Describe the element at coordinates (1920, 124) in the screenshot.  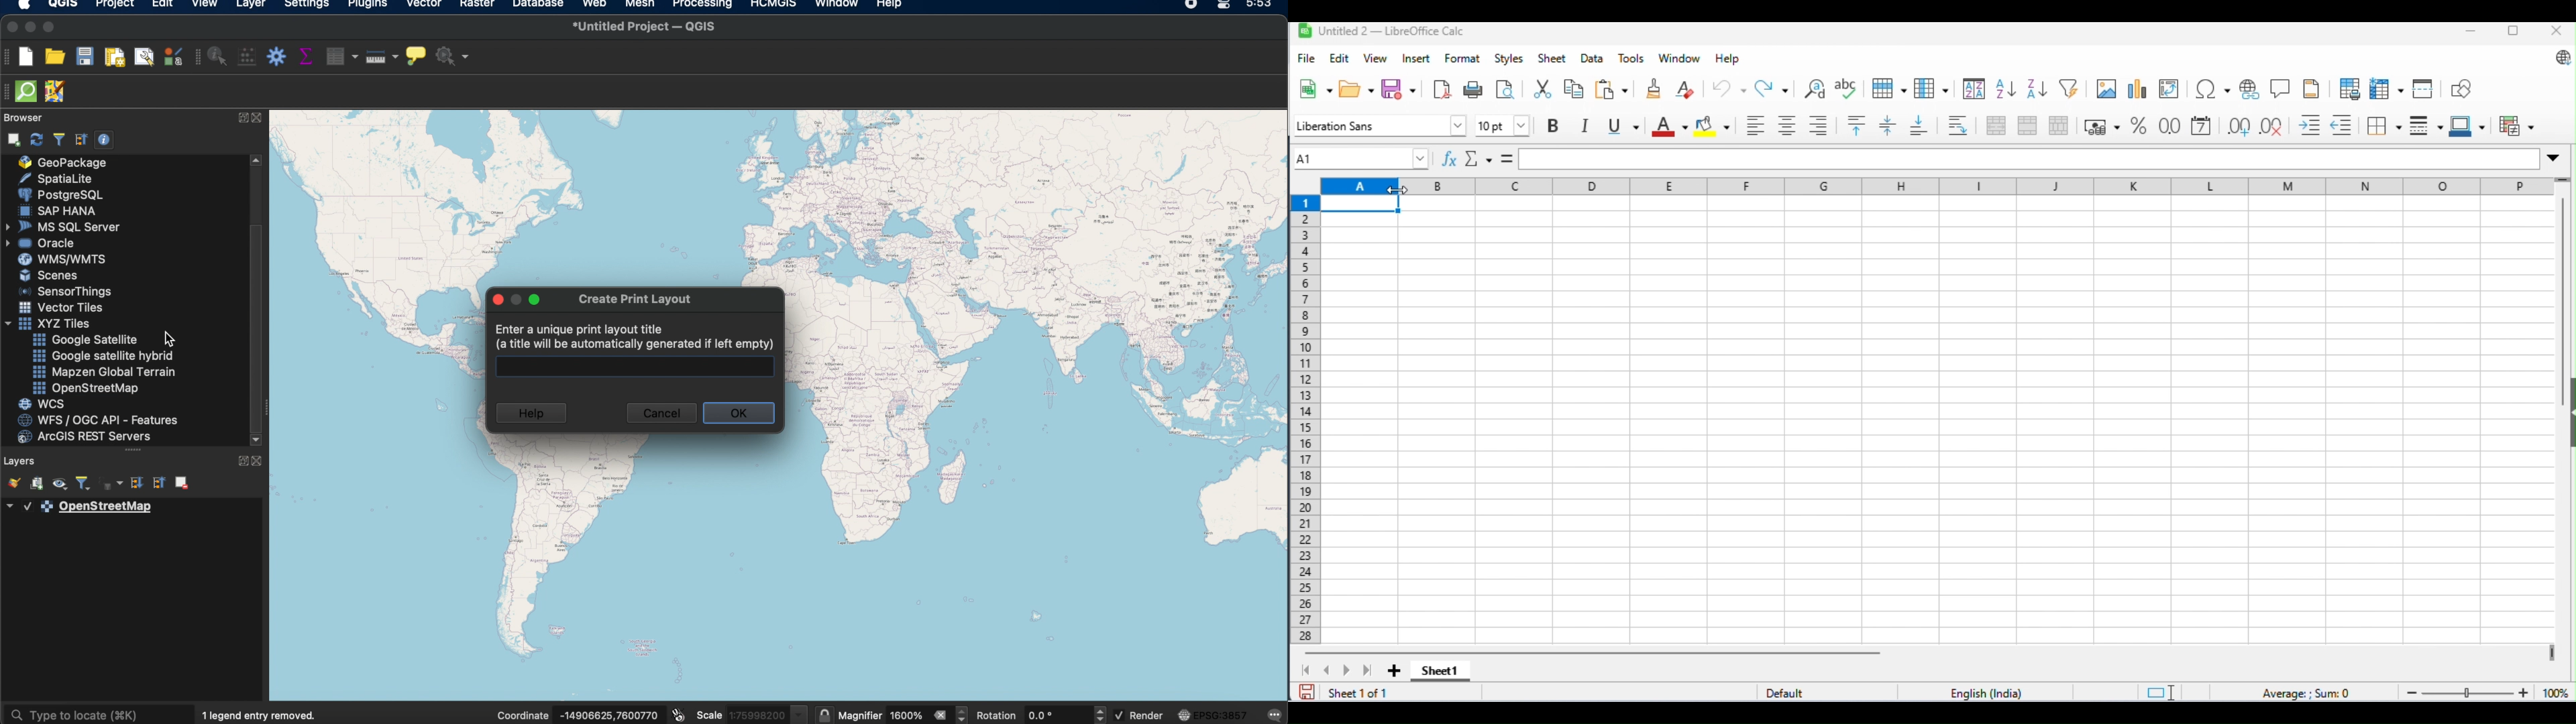
I see `lign to bottom` at that location.